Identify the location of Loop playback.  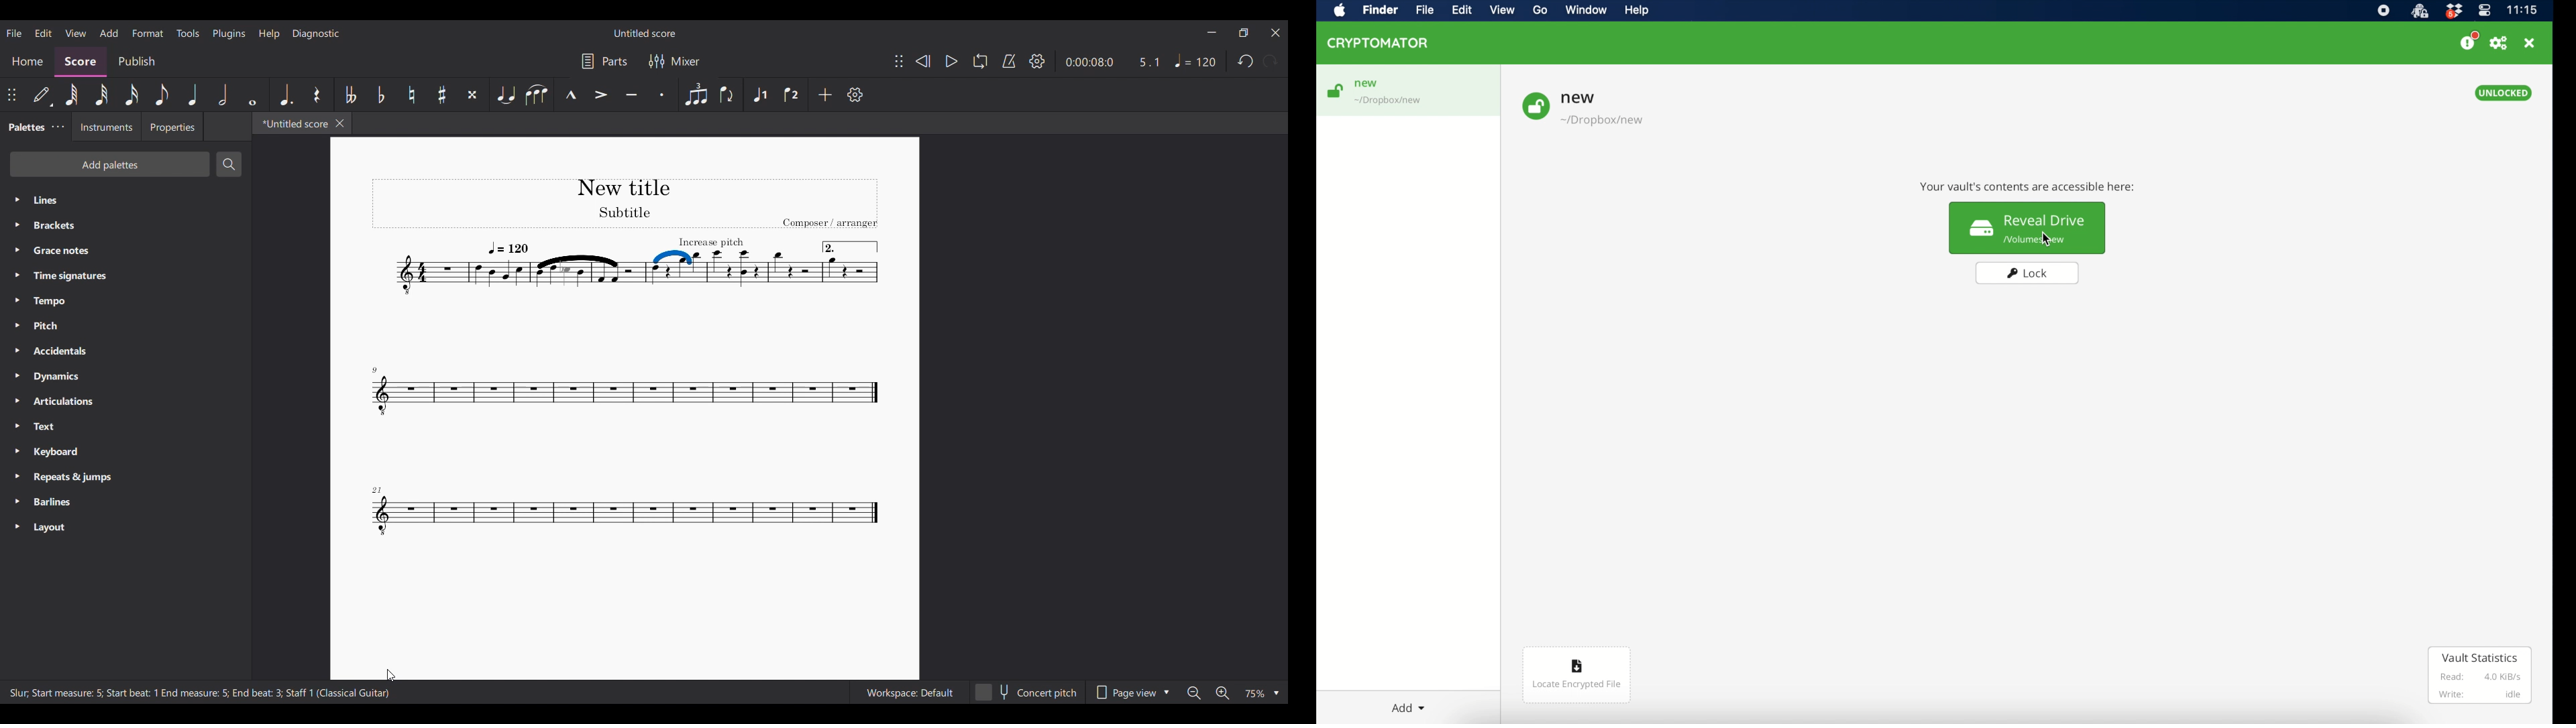
(980, 61).